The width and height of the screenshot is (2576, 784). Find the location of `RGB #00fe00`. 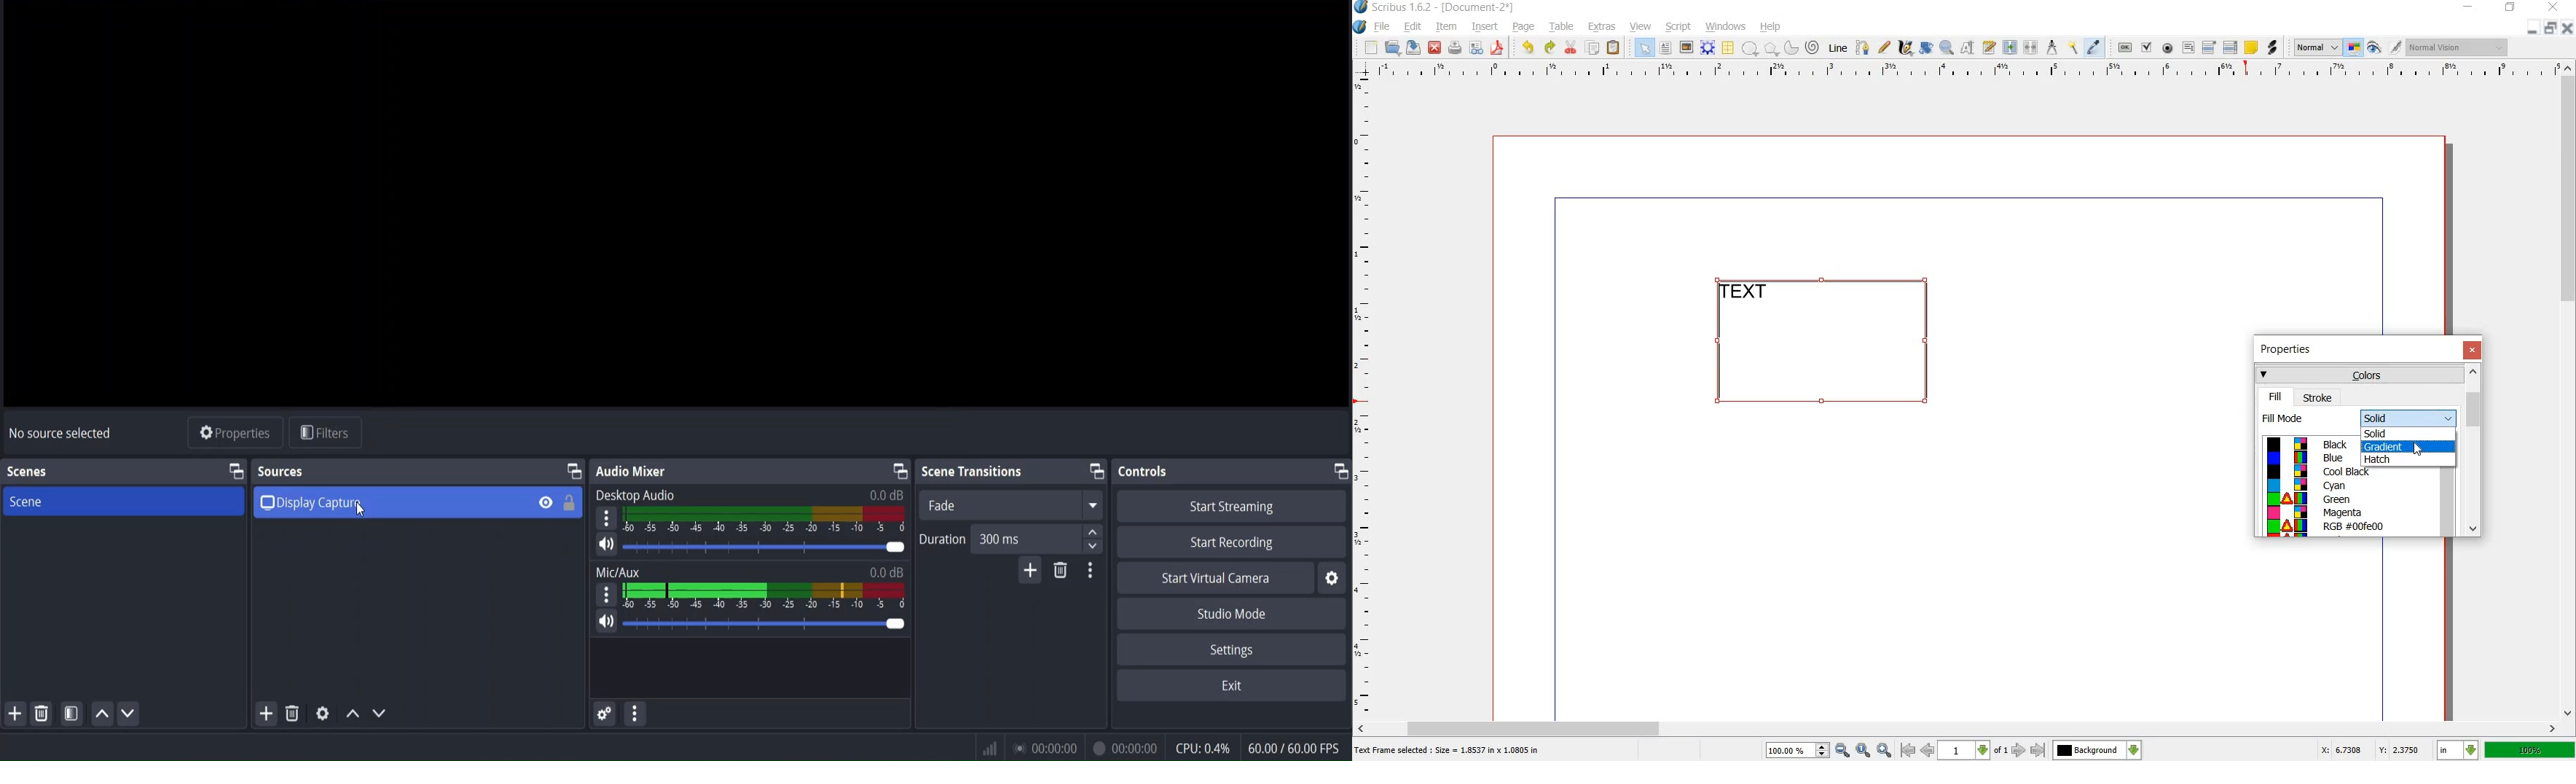

RGB #00fe00 is located at coordinates (2356, 526).